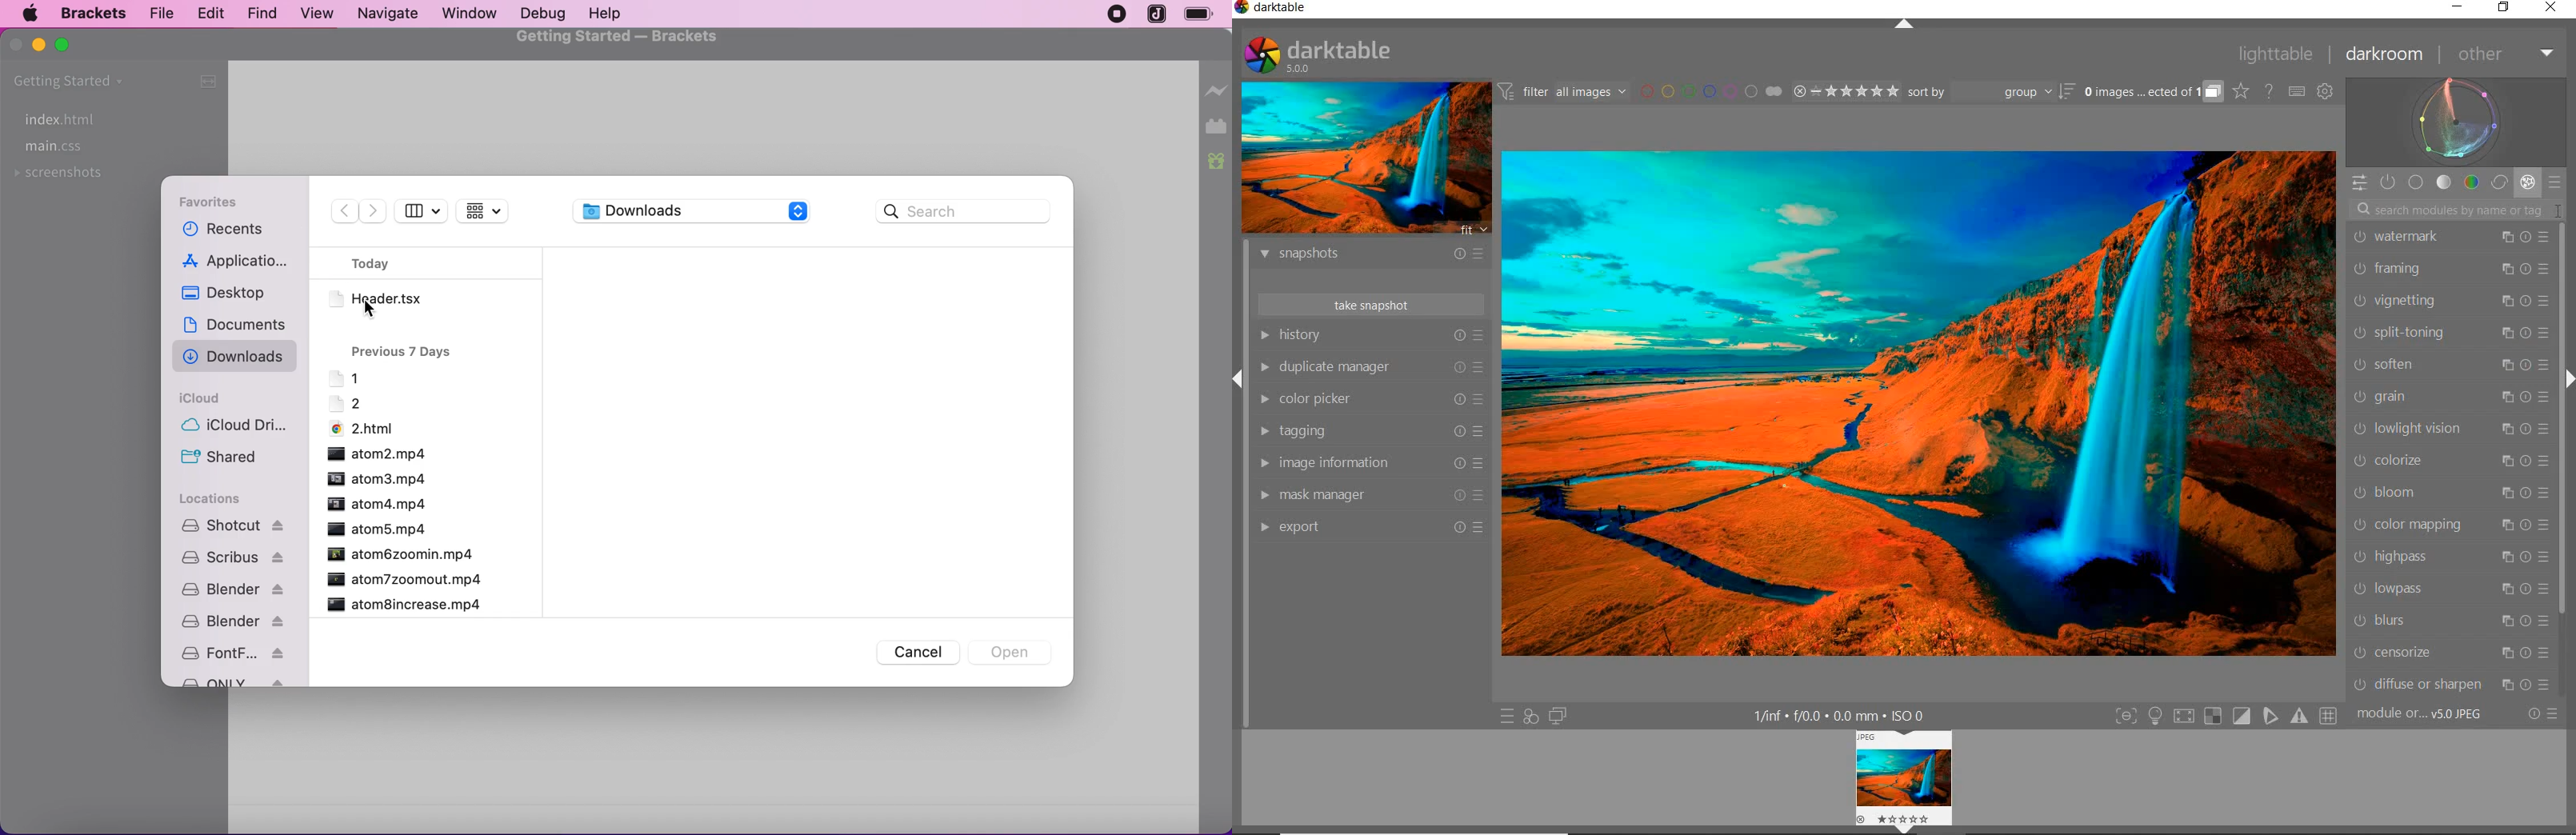  I want to click on RESET OR PRESETS & PREFERENCES, so click(2542, 715).